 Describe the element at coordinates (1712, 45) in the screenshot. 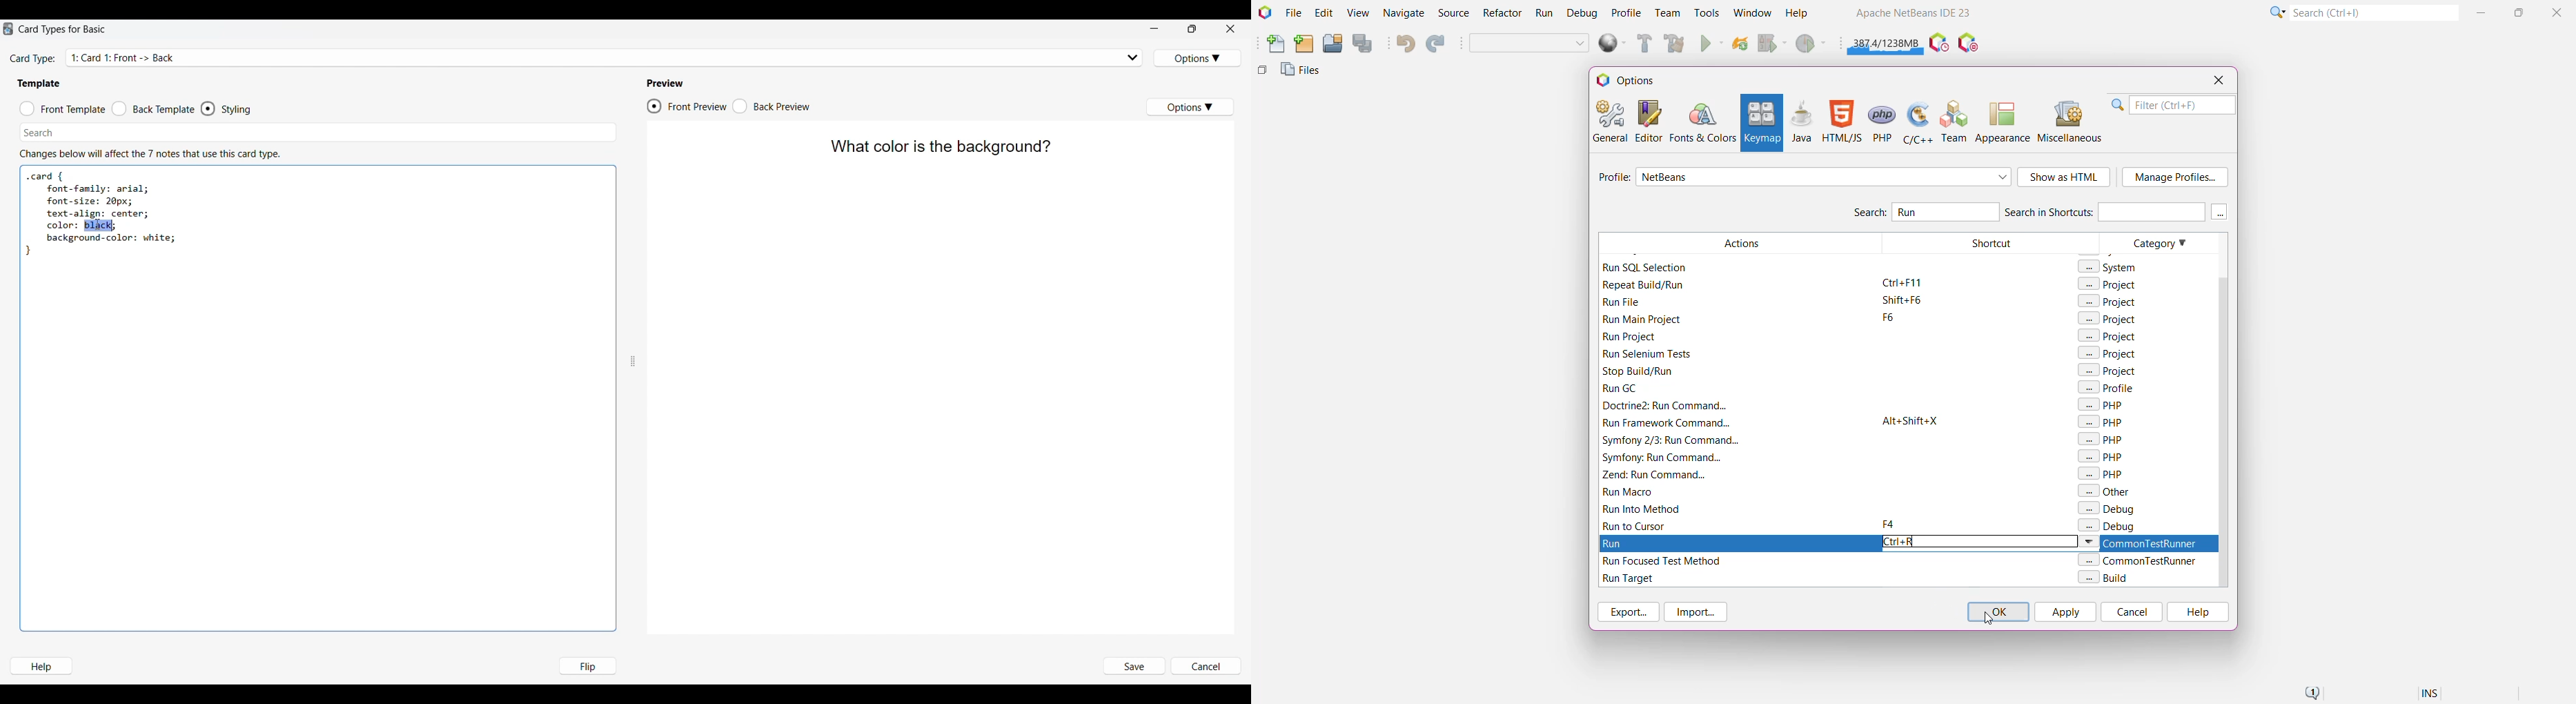

I see `Run` at that location.